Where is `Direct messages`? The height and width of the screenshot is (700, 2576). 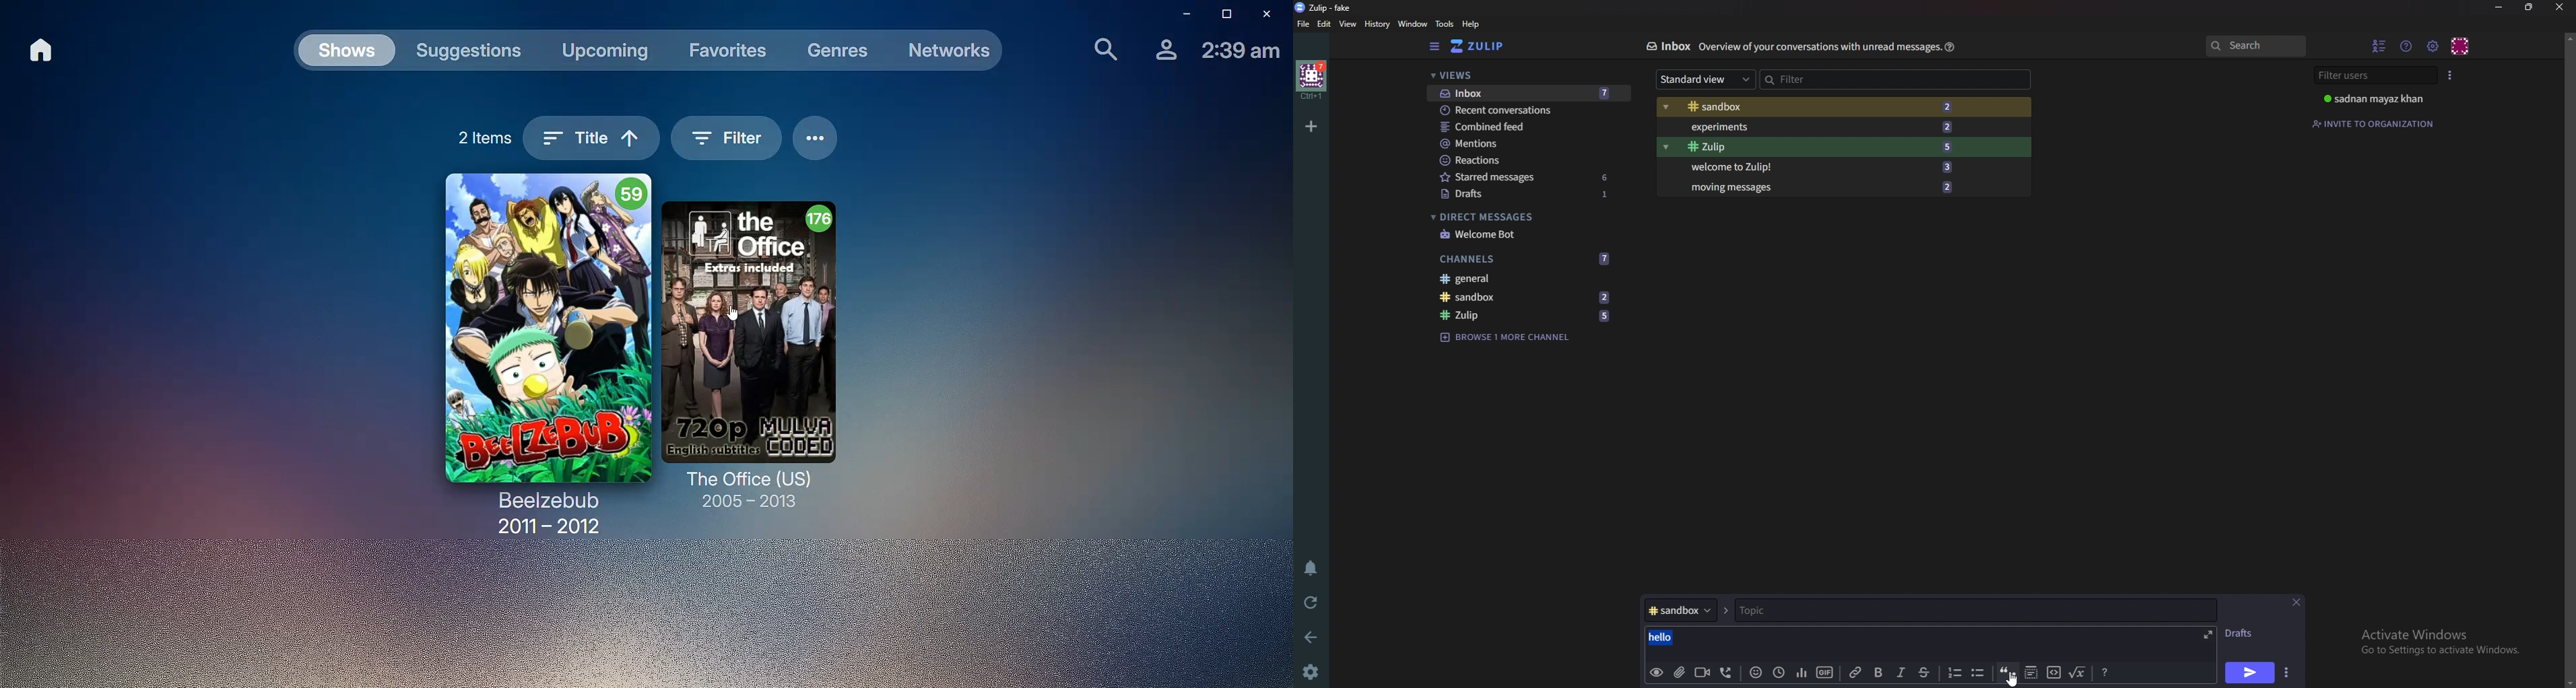 Direct messages is located at coordinates (1520, 217).